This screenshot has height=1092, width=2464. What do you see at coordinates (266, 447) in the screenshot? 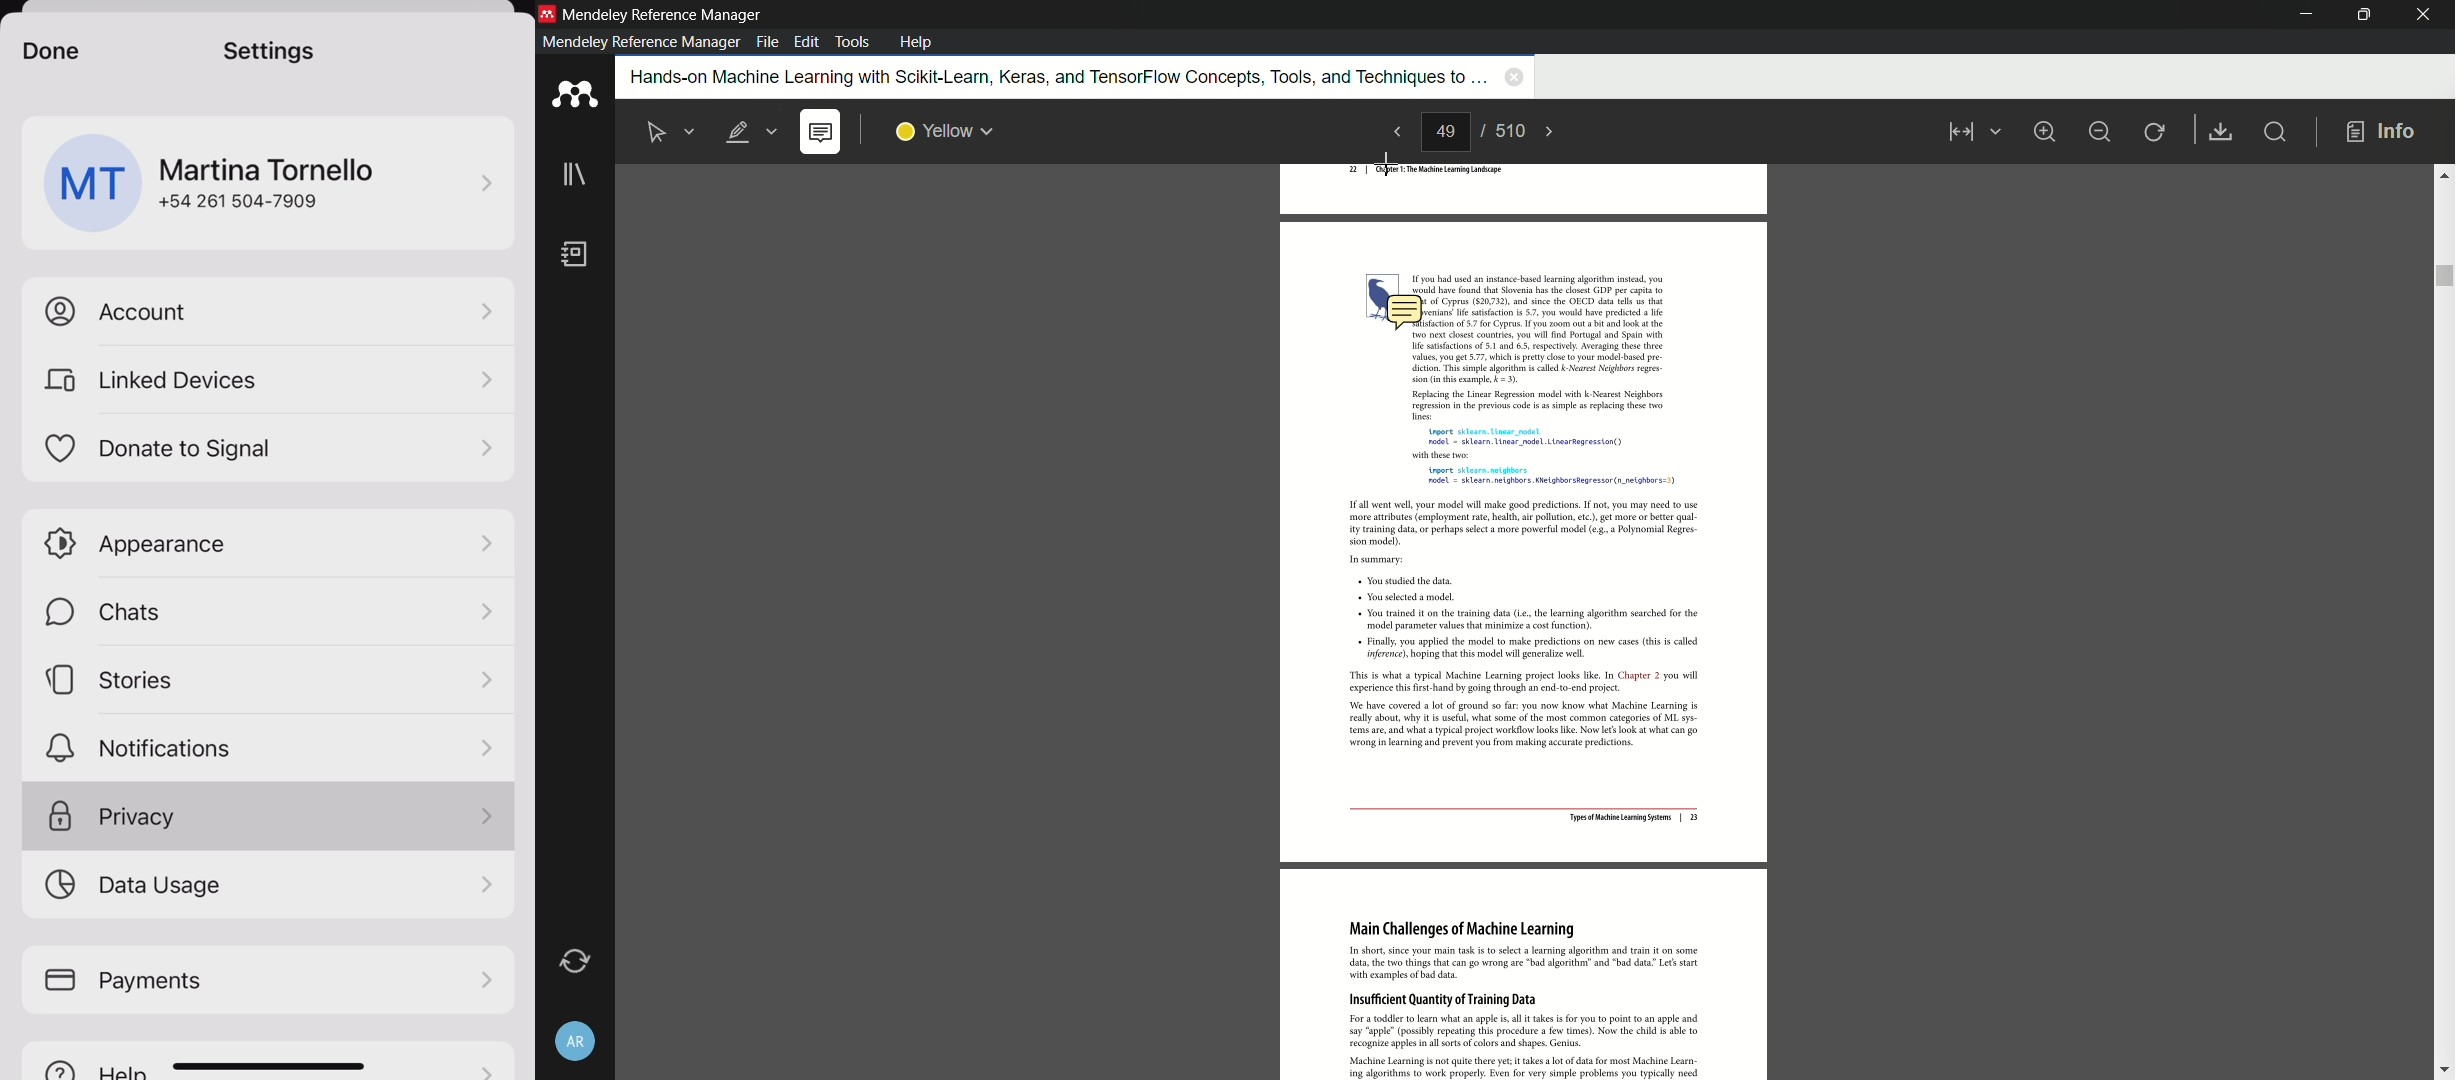
I see `donate to signal` at bounding box center [266, 447].